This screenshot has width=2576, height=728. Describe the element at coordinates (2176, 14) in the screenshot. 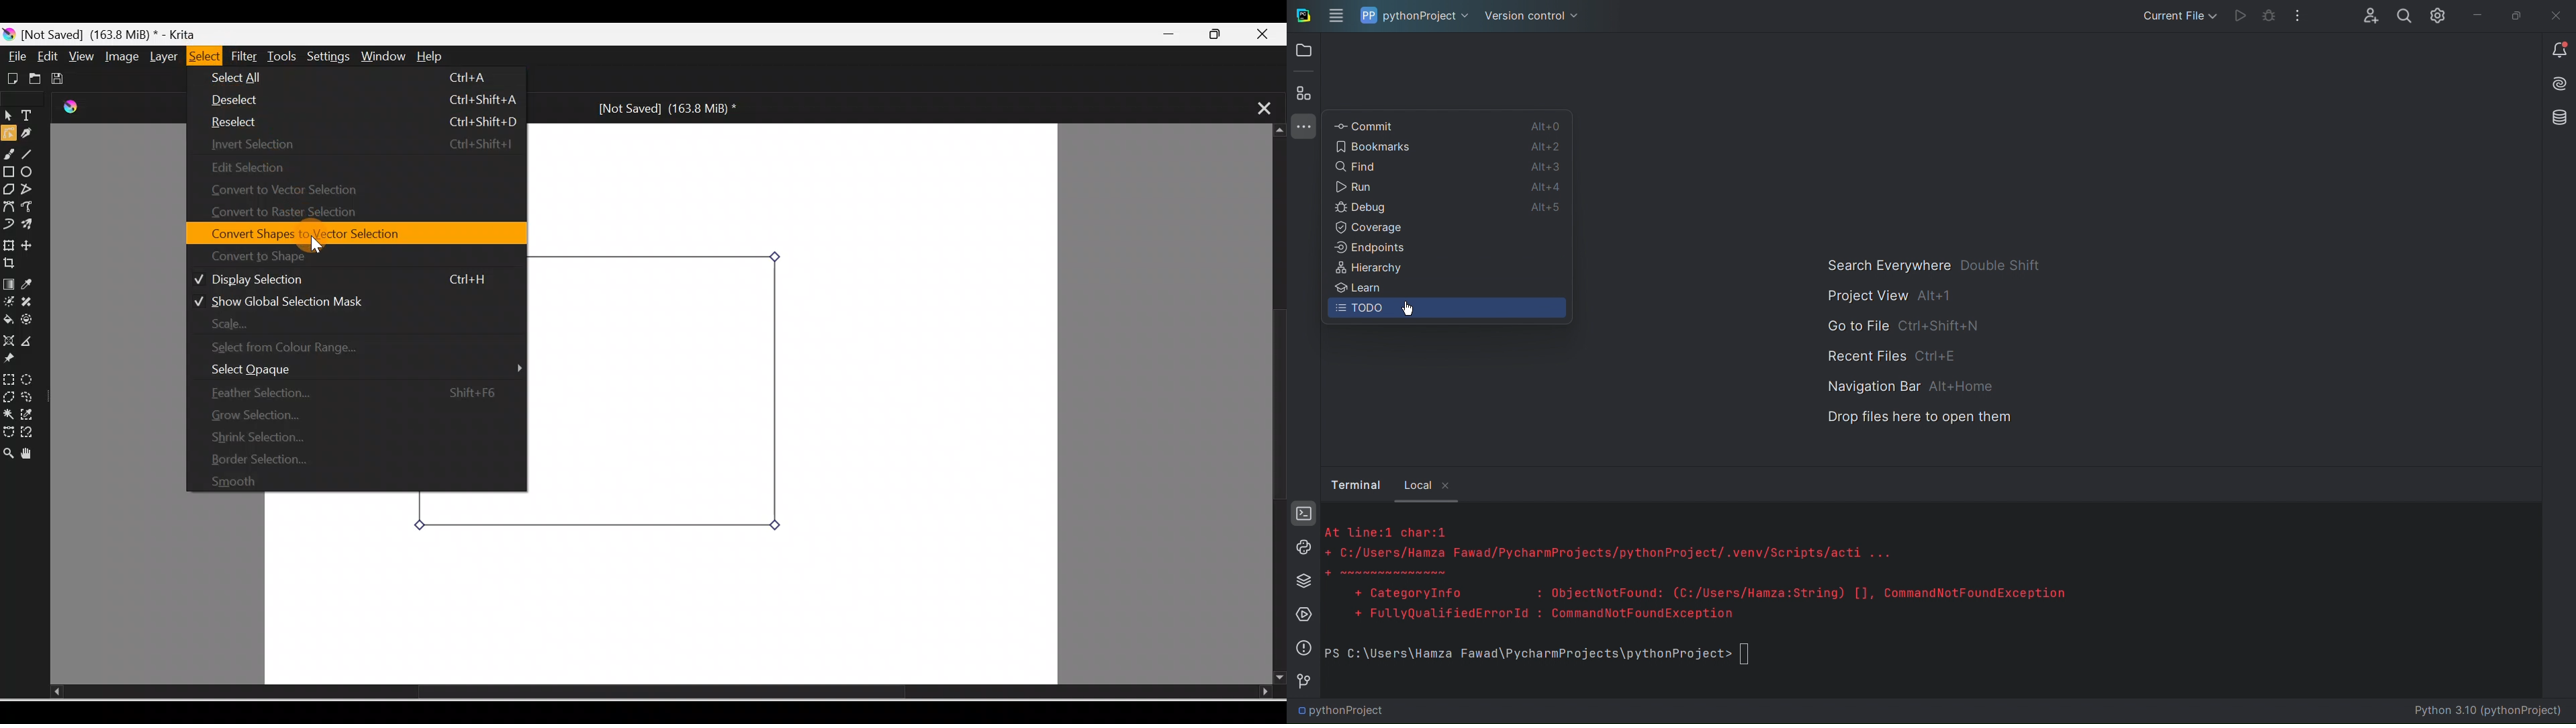

I see `Current File` at that location.